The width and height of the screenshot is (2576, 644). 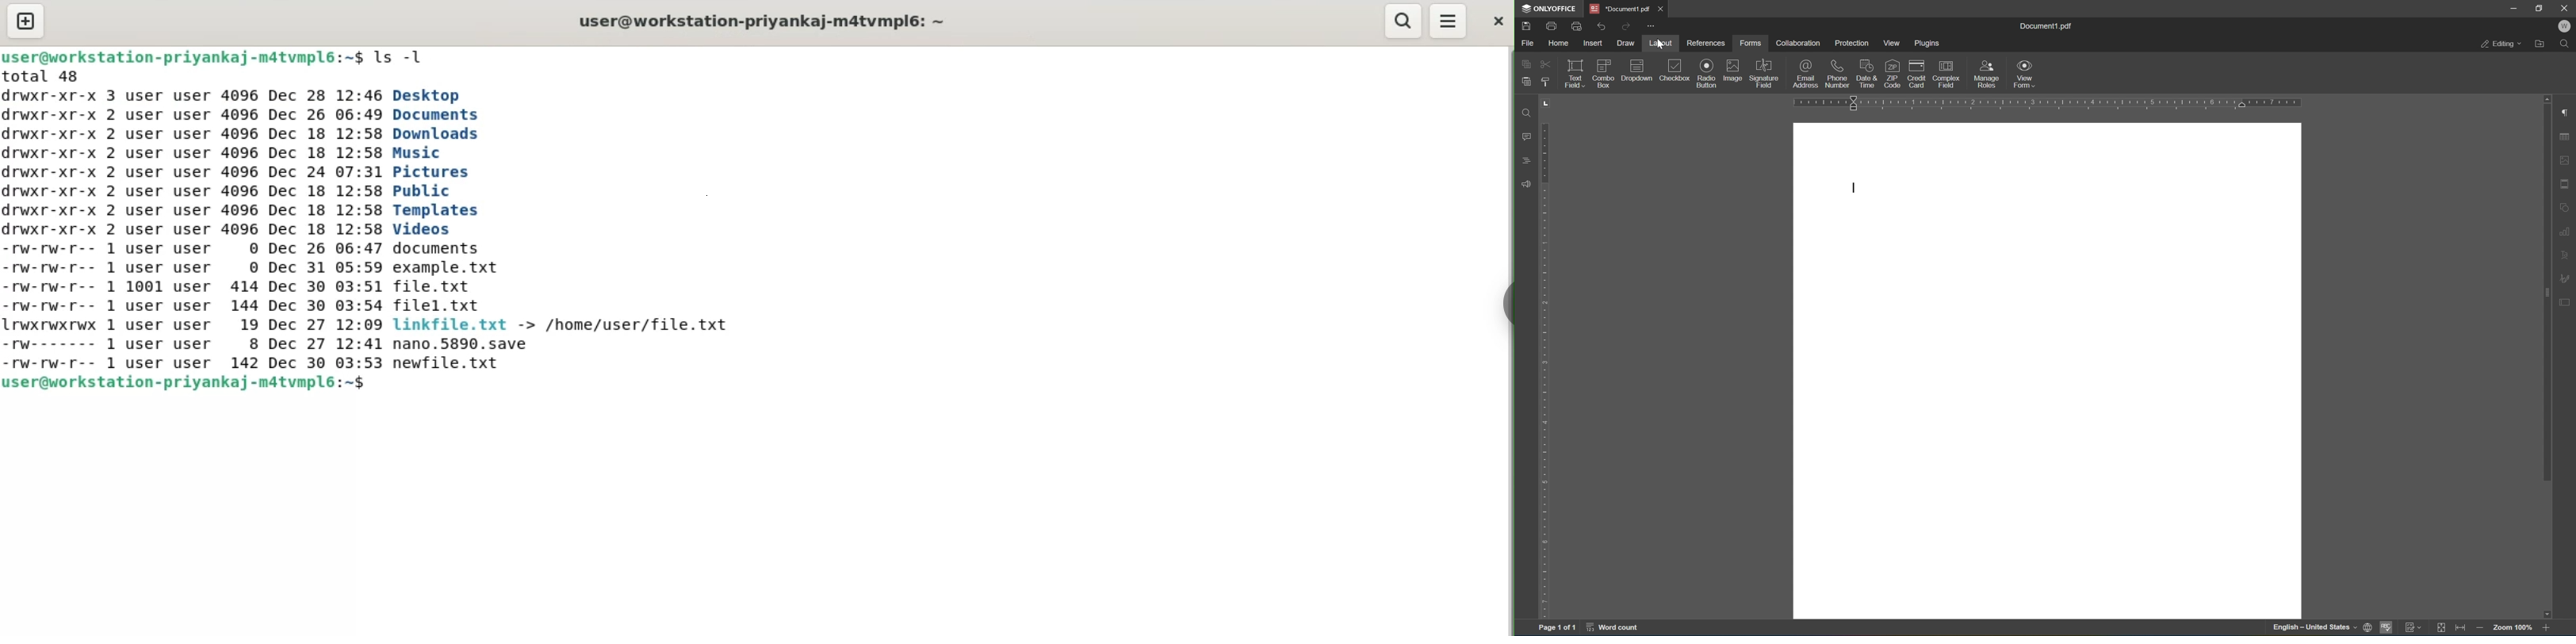 What do you see at coordinates (1867, 72) in the screenshot?
I see `date & time` at bounding box center [1867, 72].